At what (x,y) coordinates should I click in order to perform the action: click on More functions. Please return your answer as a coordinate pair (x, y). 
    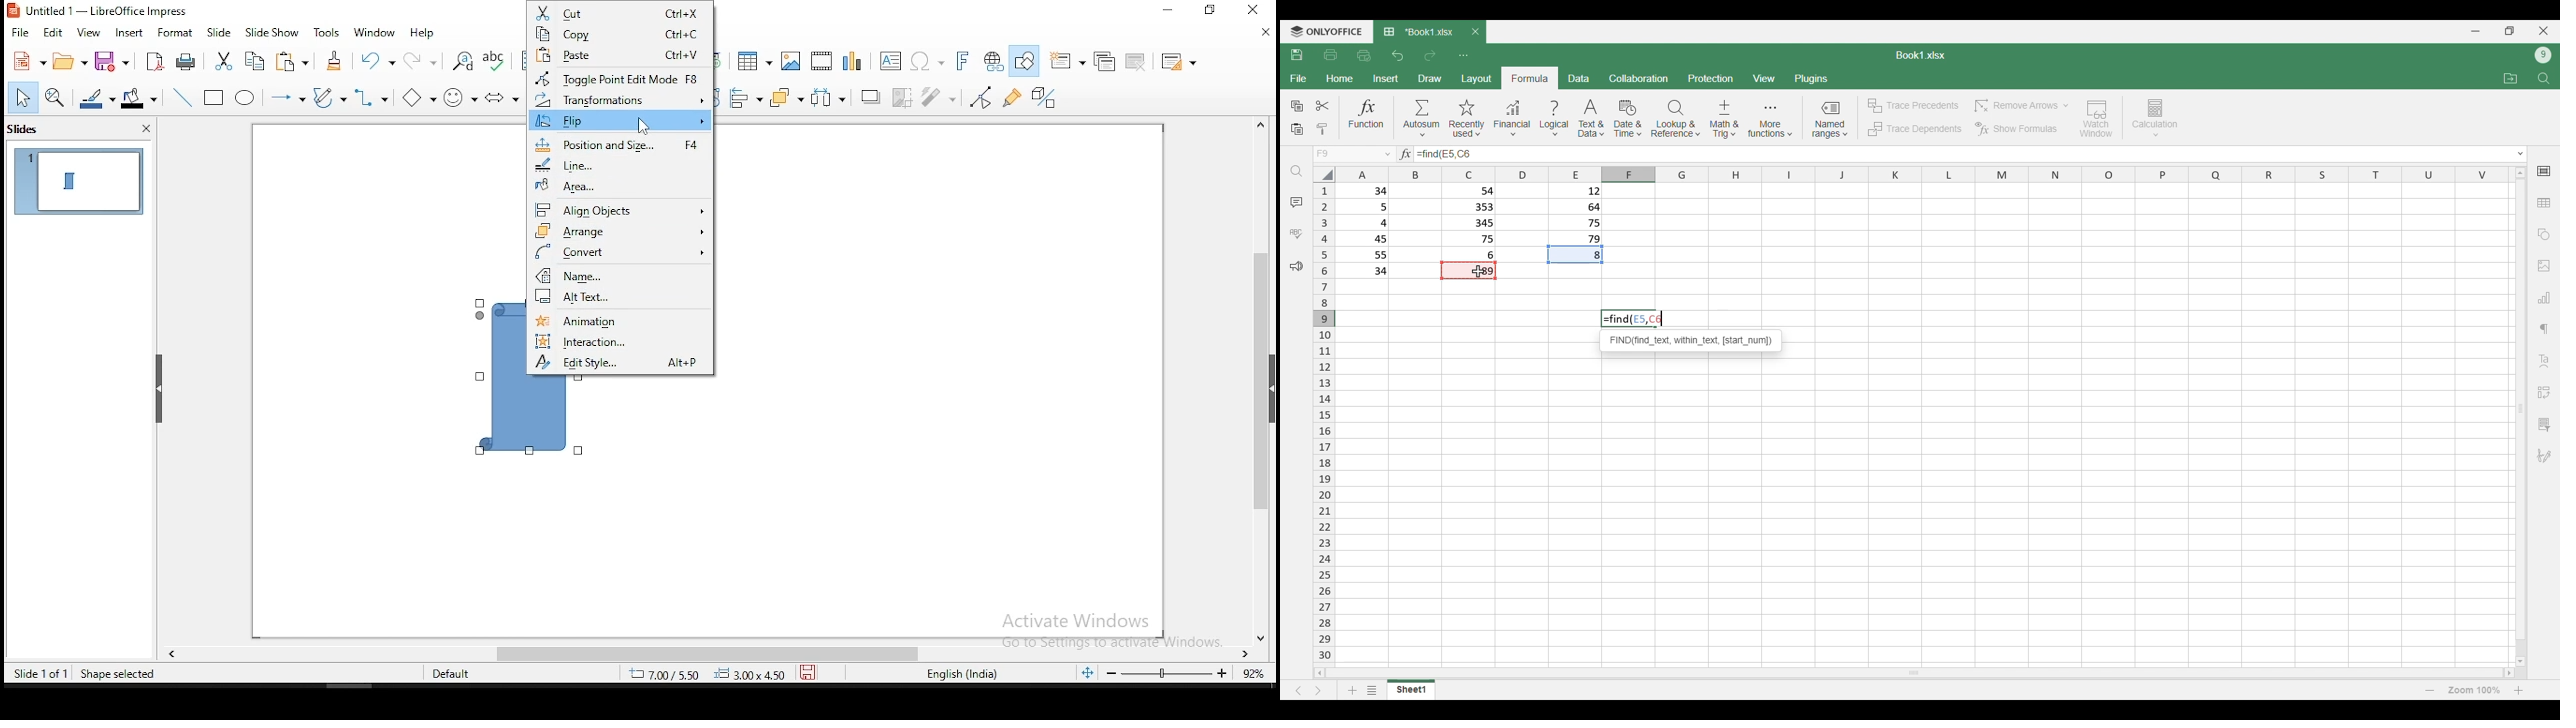
    Looking at the image, I should click on (1770, 119).